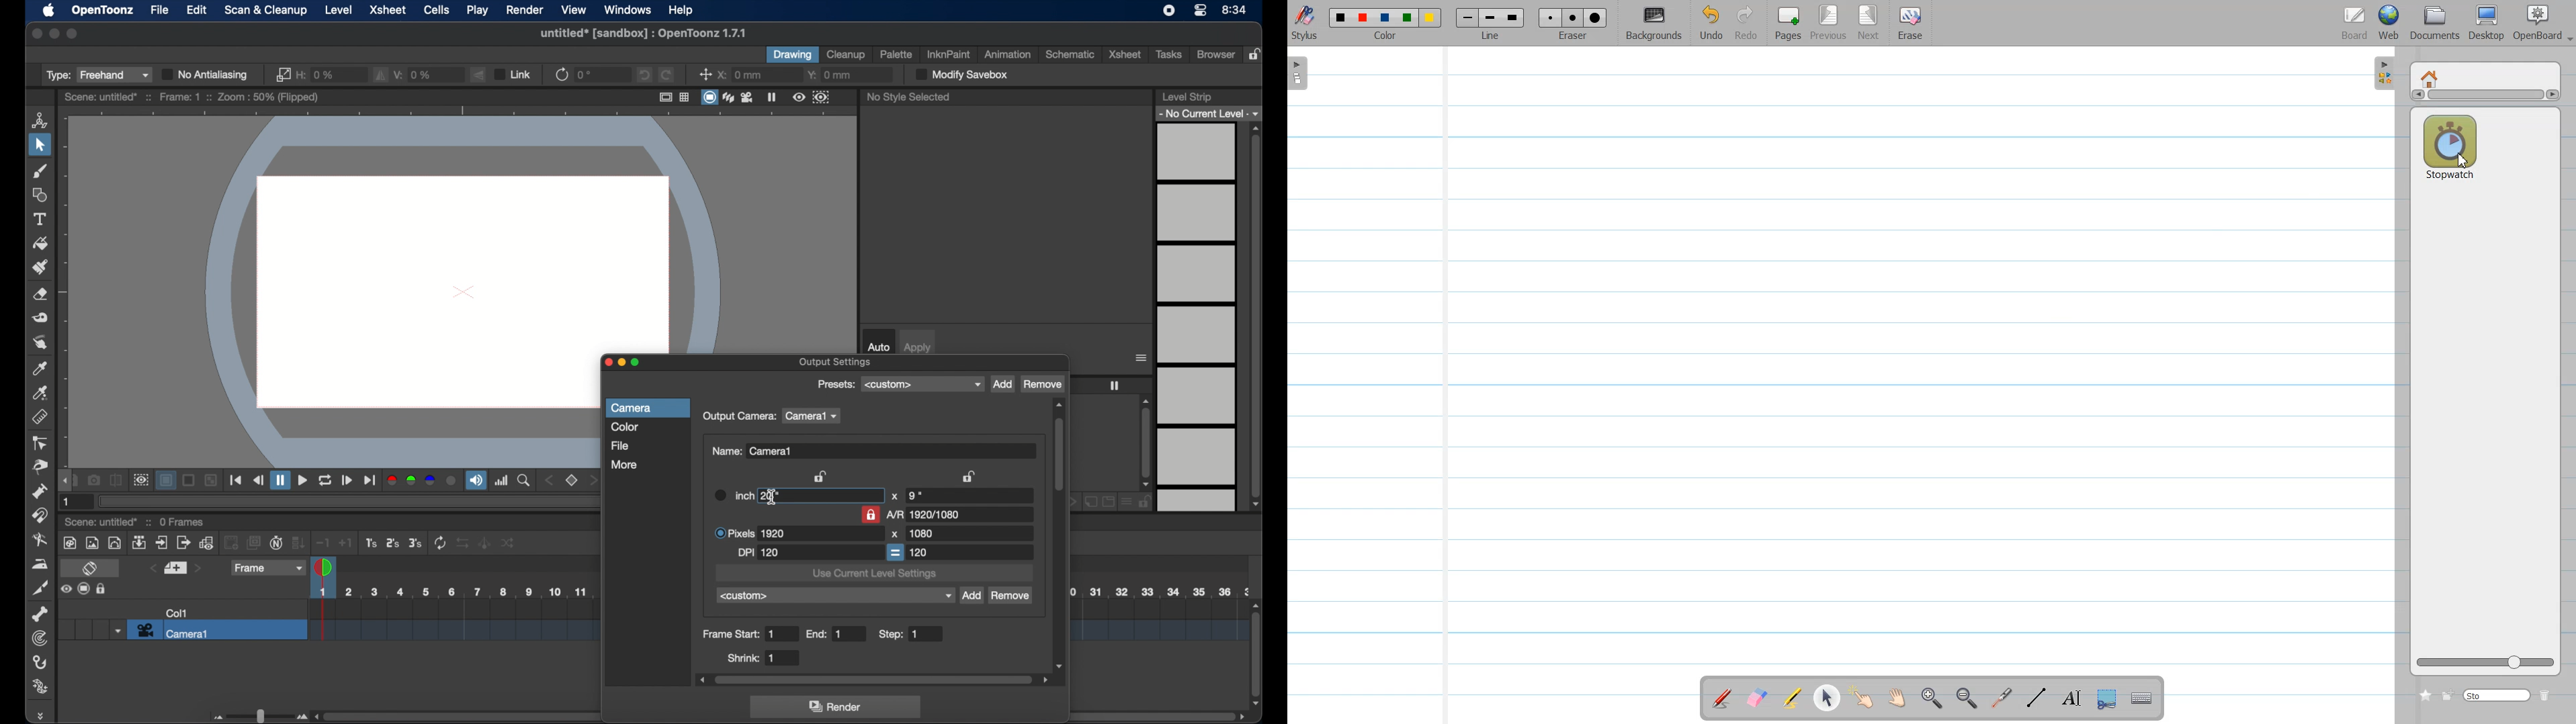  What do you see at coordinates (348, 543) in the screenshot?
I see `` at bounding box center [348, 543].